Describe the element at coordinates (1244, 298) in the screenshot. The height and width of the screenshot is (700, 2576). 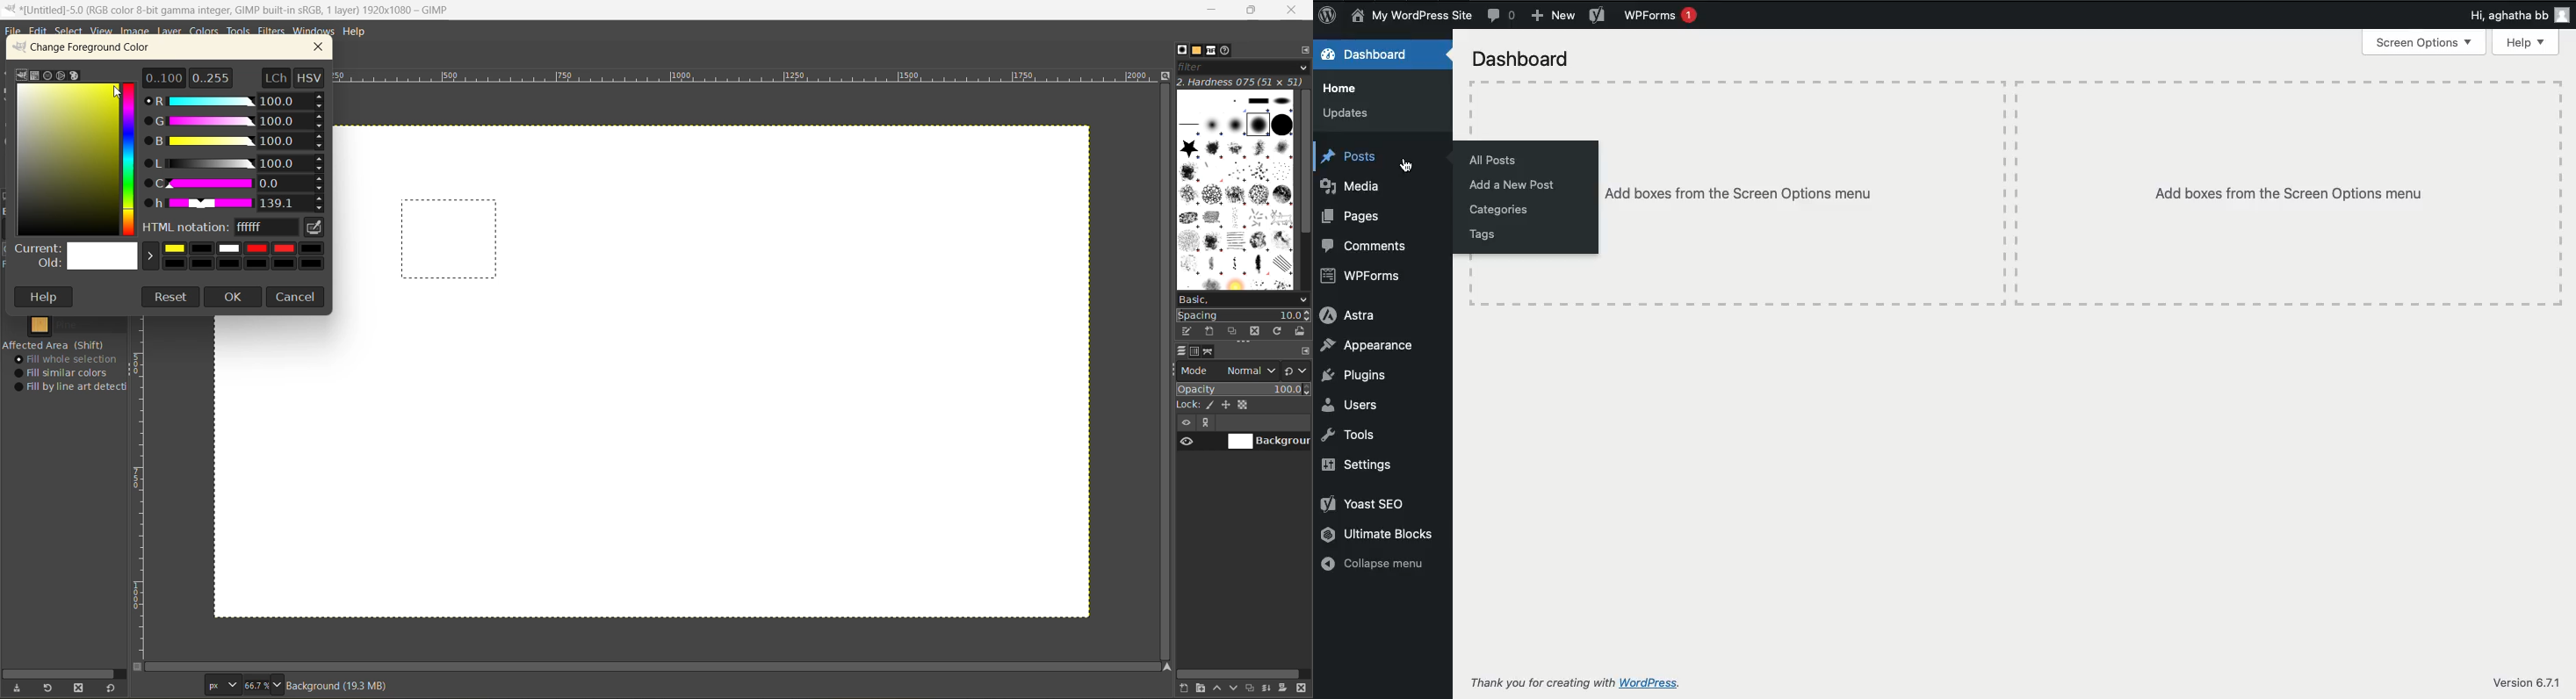
I see `basic` at that location.